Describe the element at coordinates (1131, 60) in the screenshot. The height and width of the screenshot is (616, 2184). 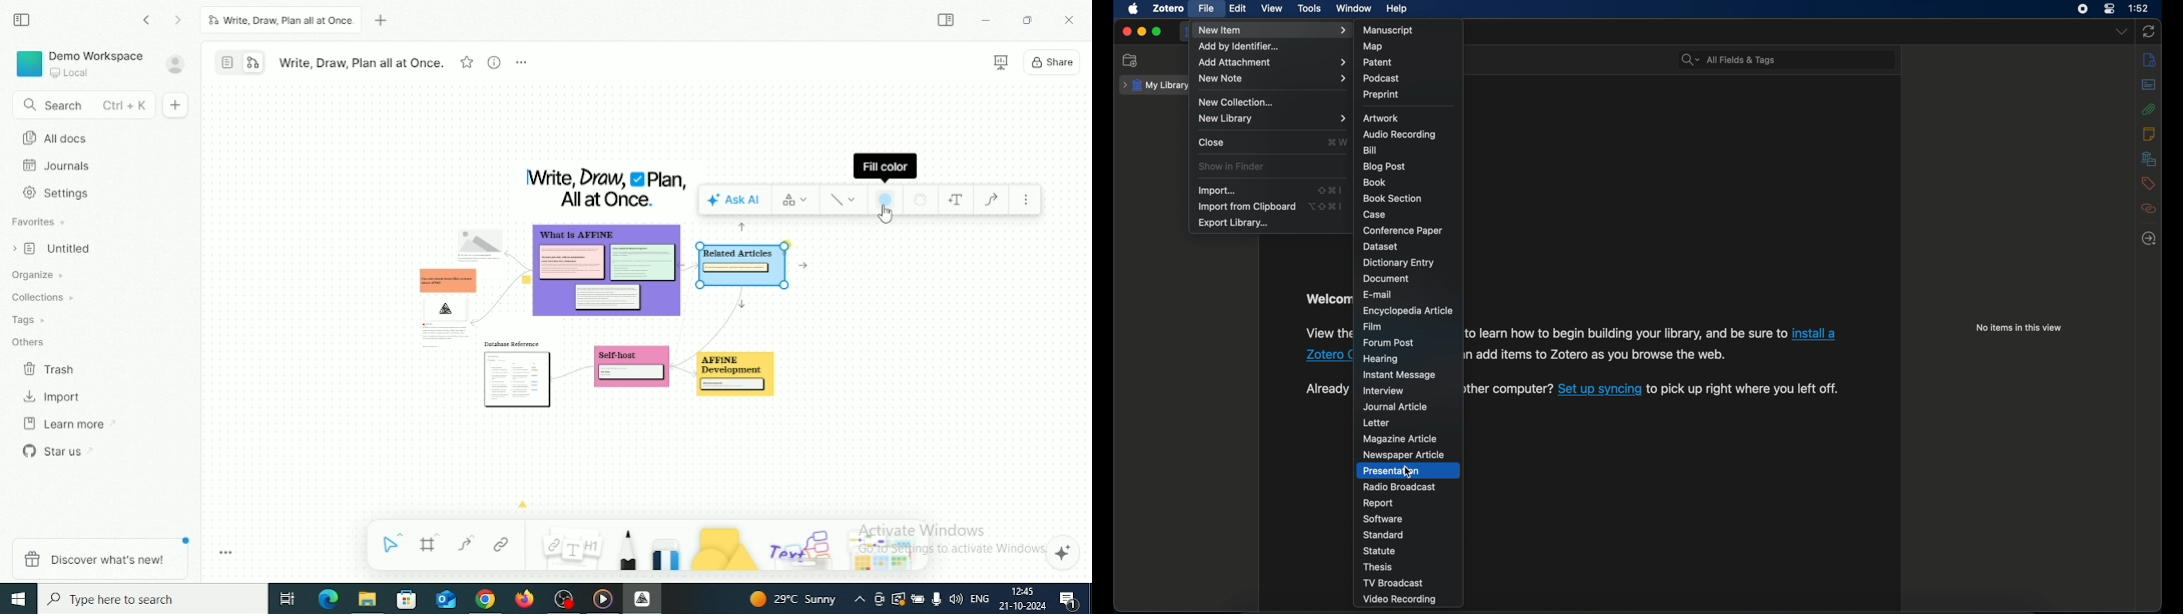
I see `new collection` at that location.